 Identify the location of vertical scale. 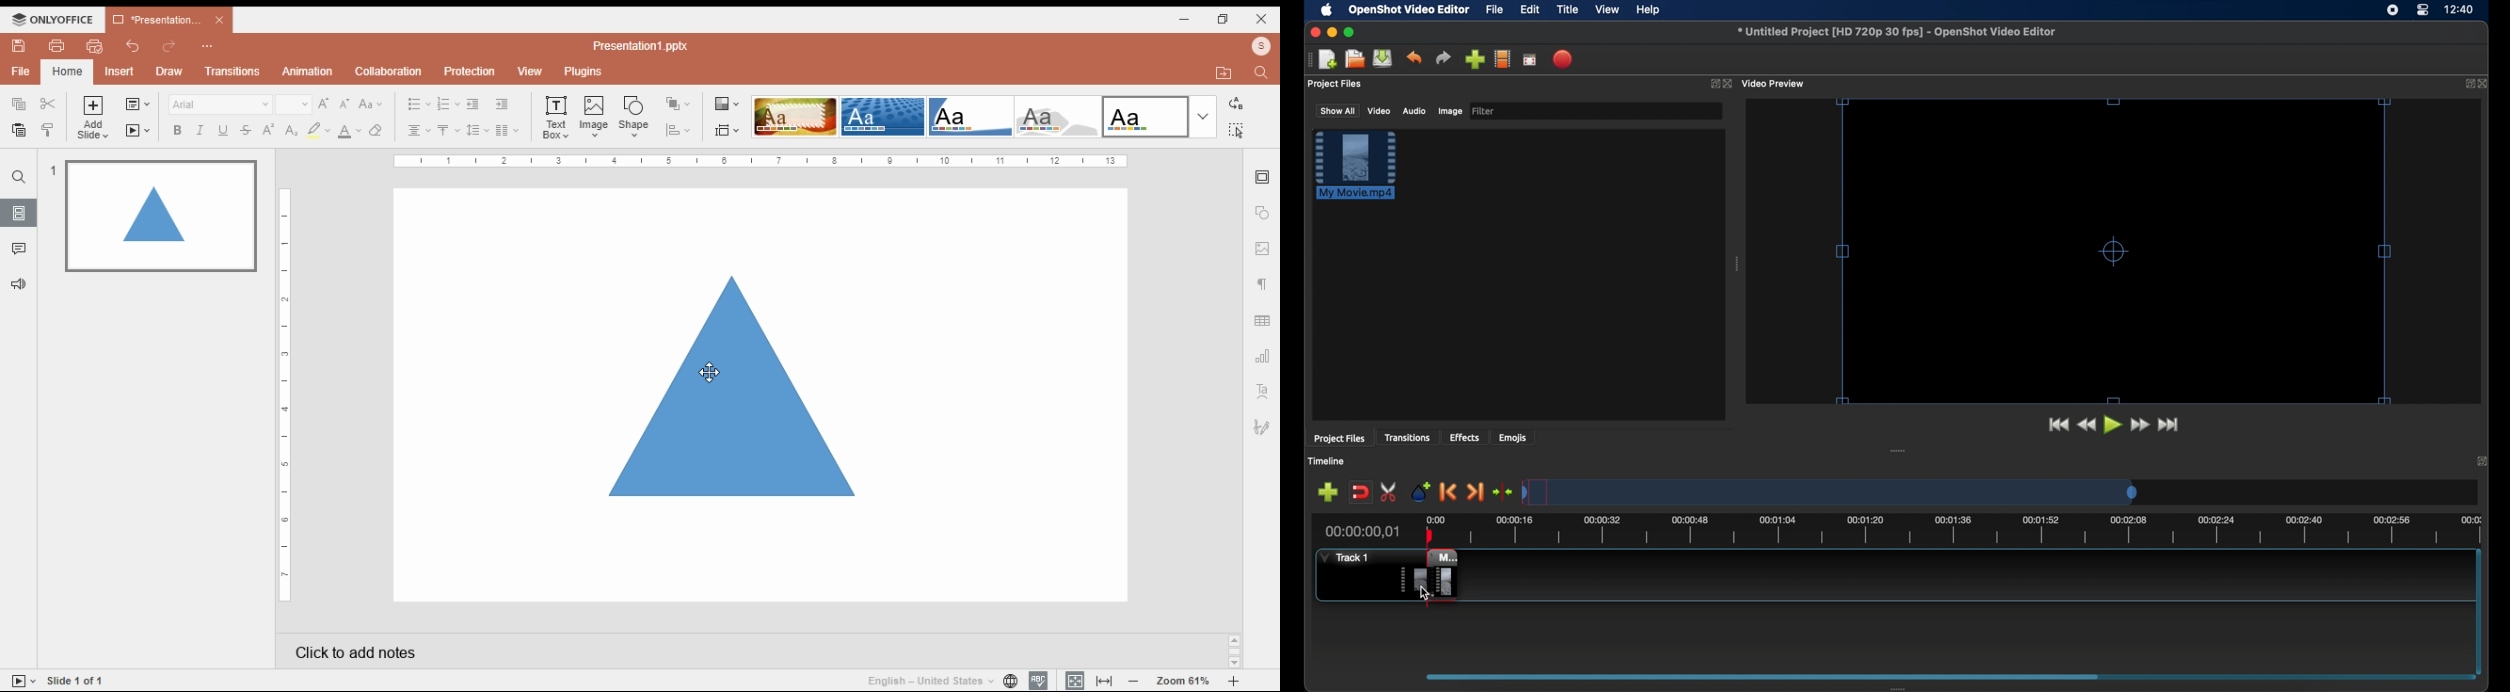
(285, 396).